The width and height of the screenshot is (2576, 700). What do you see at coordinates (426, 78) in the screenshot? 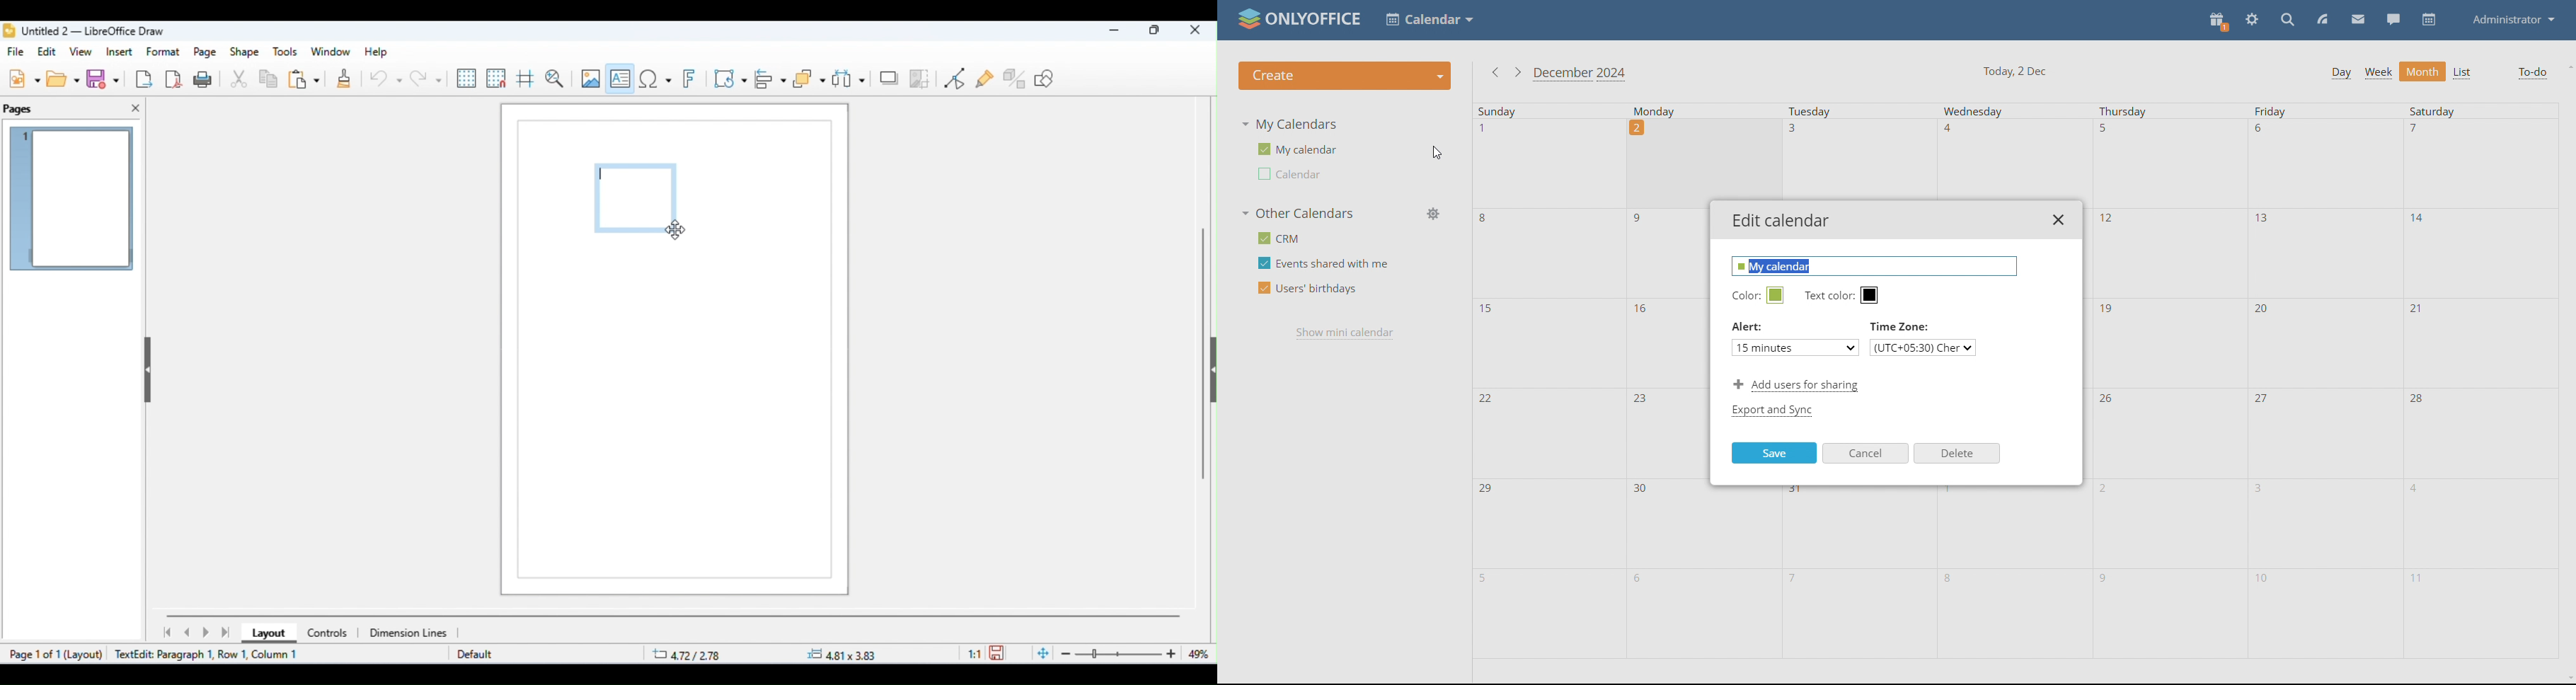
I see `redo` at bounding box center [426, 78].